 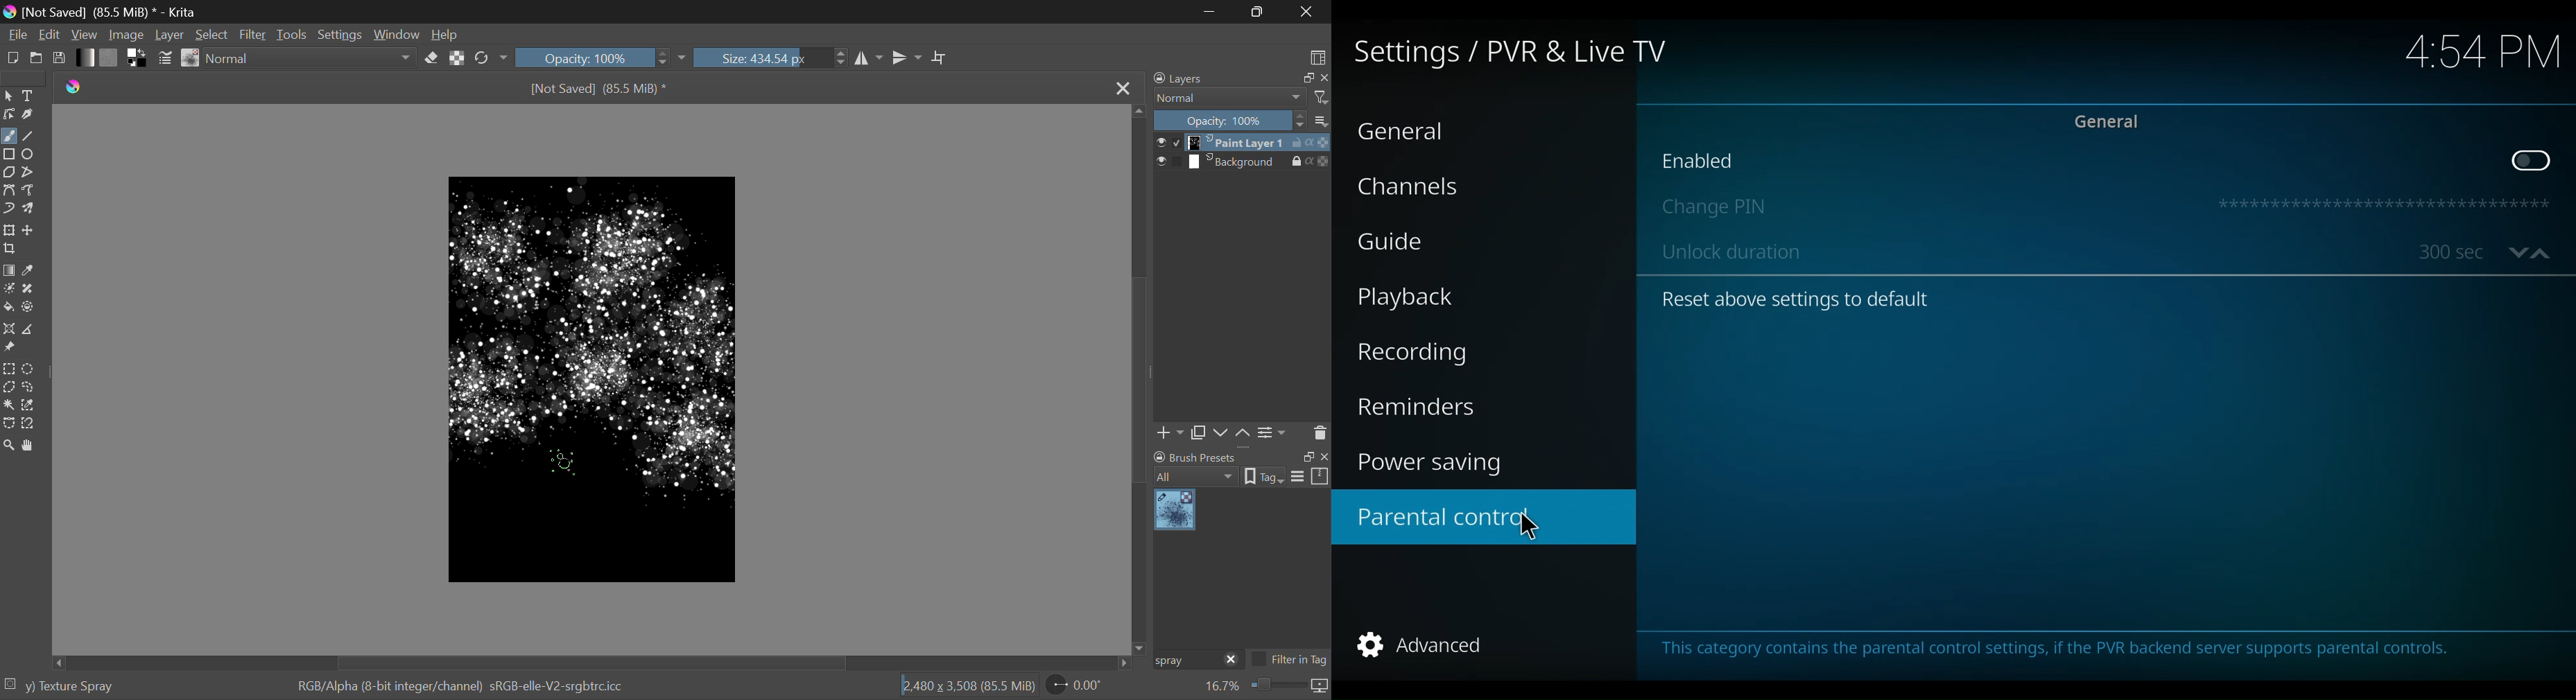 What do you see at coordinates (2106, 121) in the screenshot?
I see `General` at bounding box center [2106, 121].